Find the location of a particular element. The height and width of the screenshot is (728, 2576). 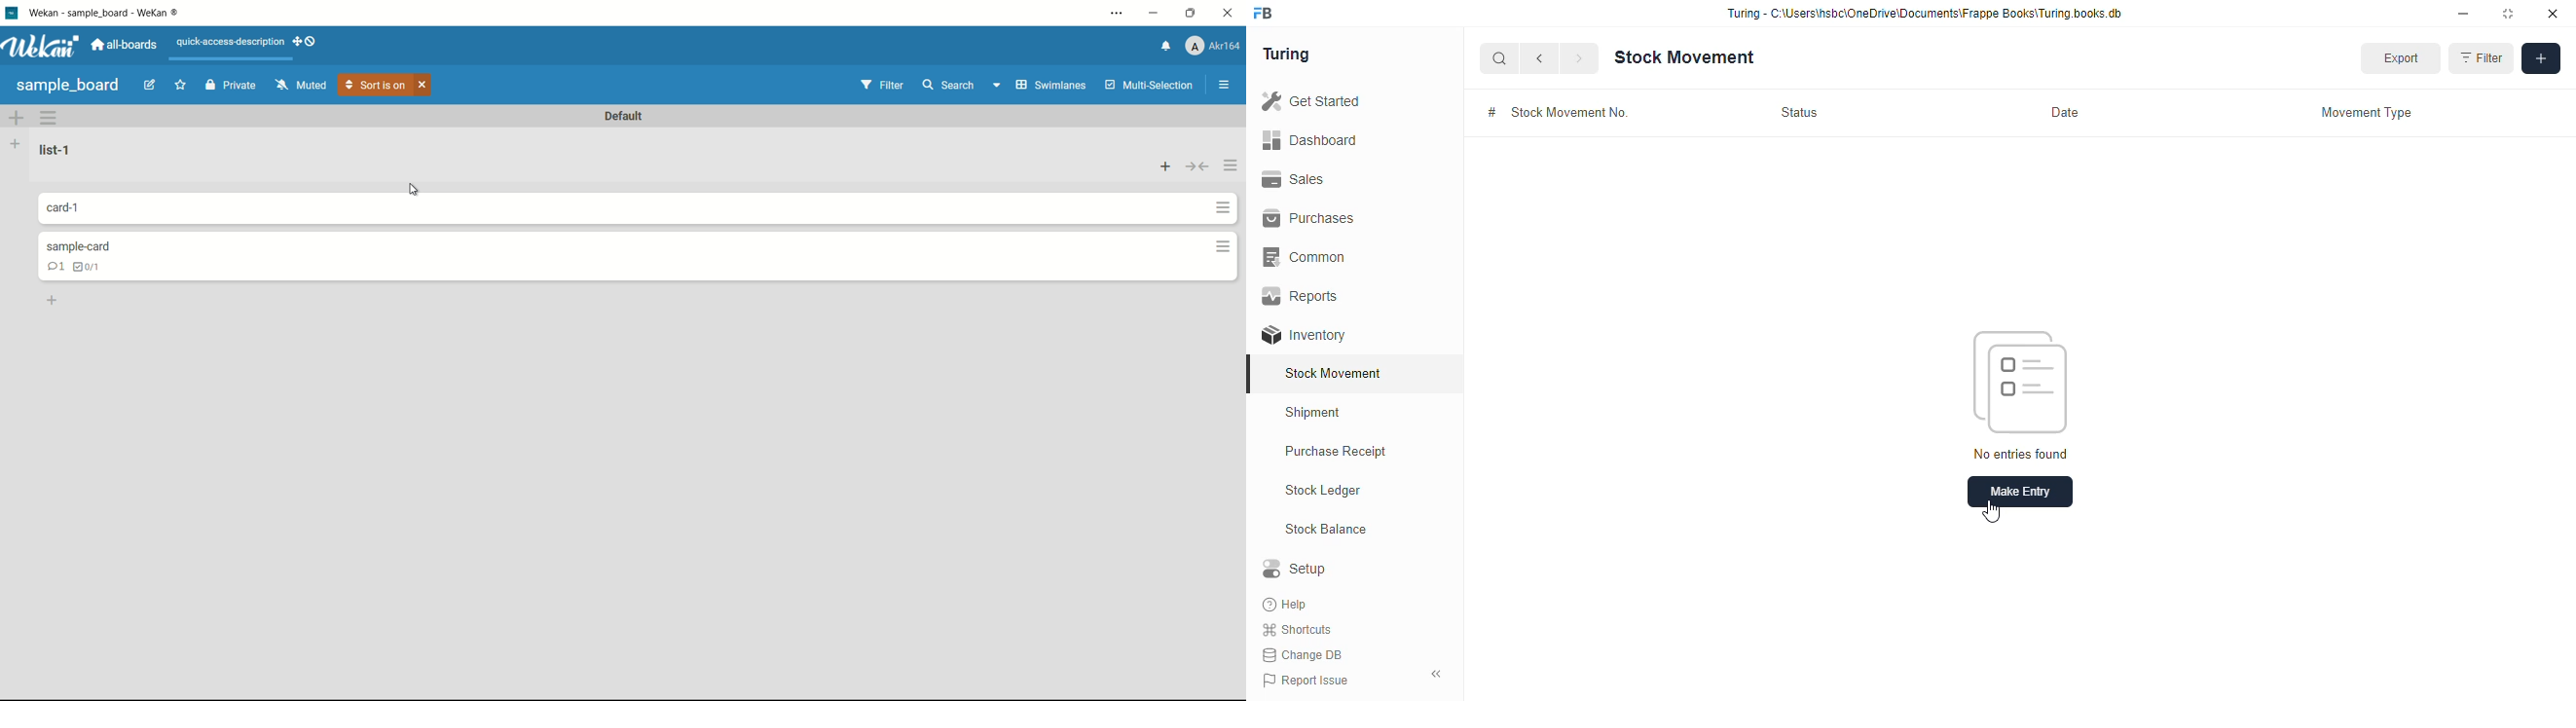

search is located at coordinates (948, 84).